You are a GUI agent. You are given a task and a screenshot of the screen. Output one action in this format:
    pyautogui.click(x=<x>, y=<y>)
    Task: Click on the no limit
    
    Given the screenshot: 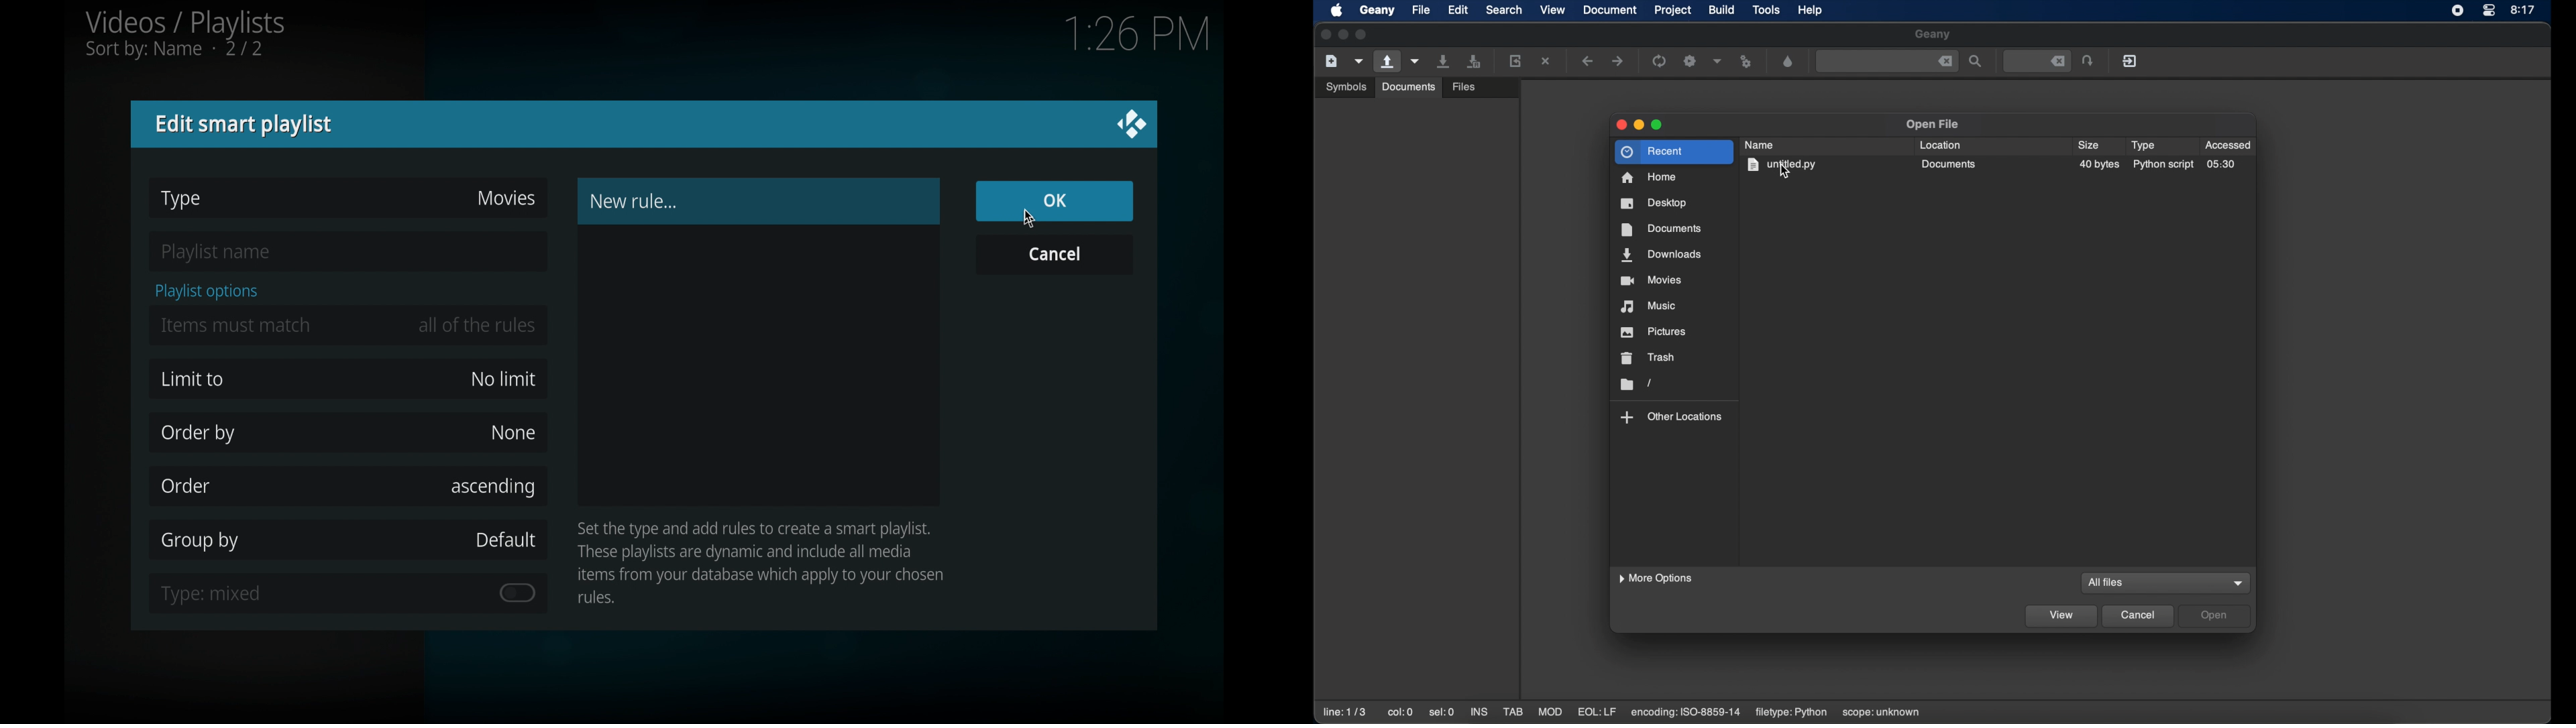 What is the action you would take?
    pyautogui.click(x=503, y=379)
    